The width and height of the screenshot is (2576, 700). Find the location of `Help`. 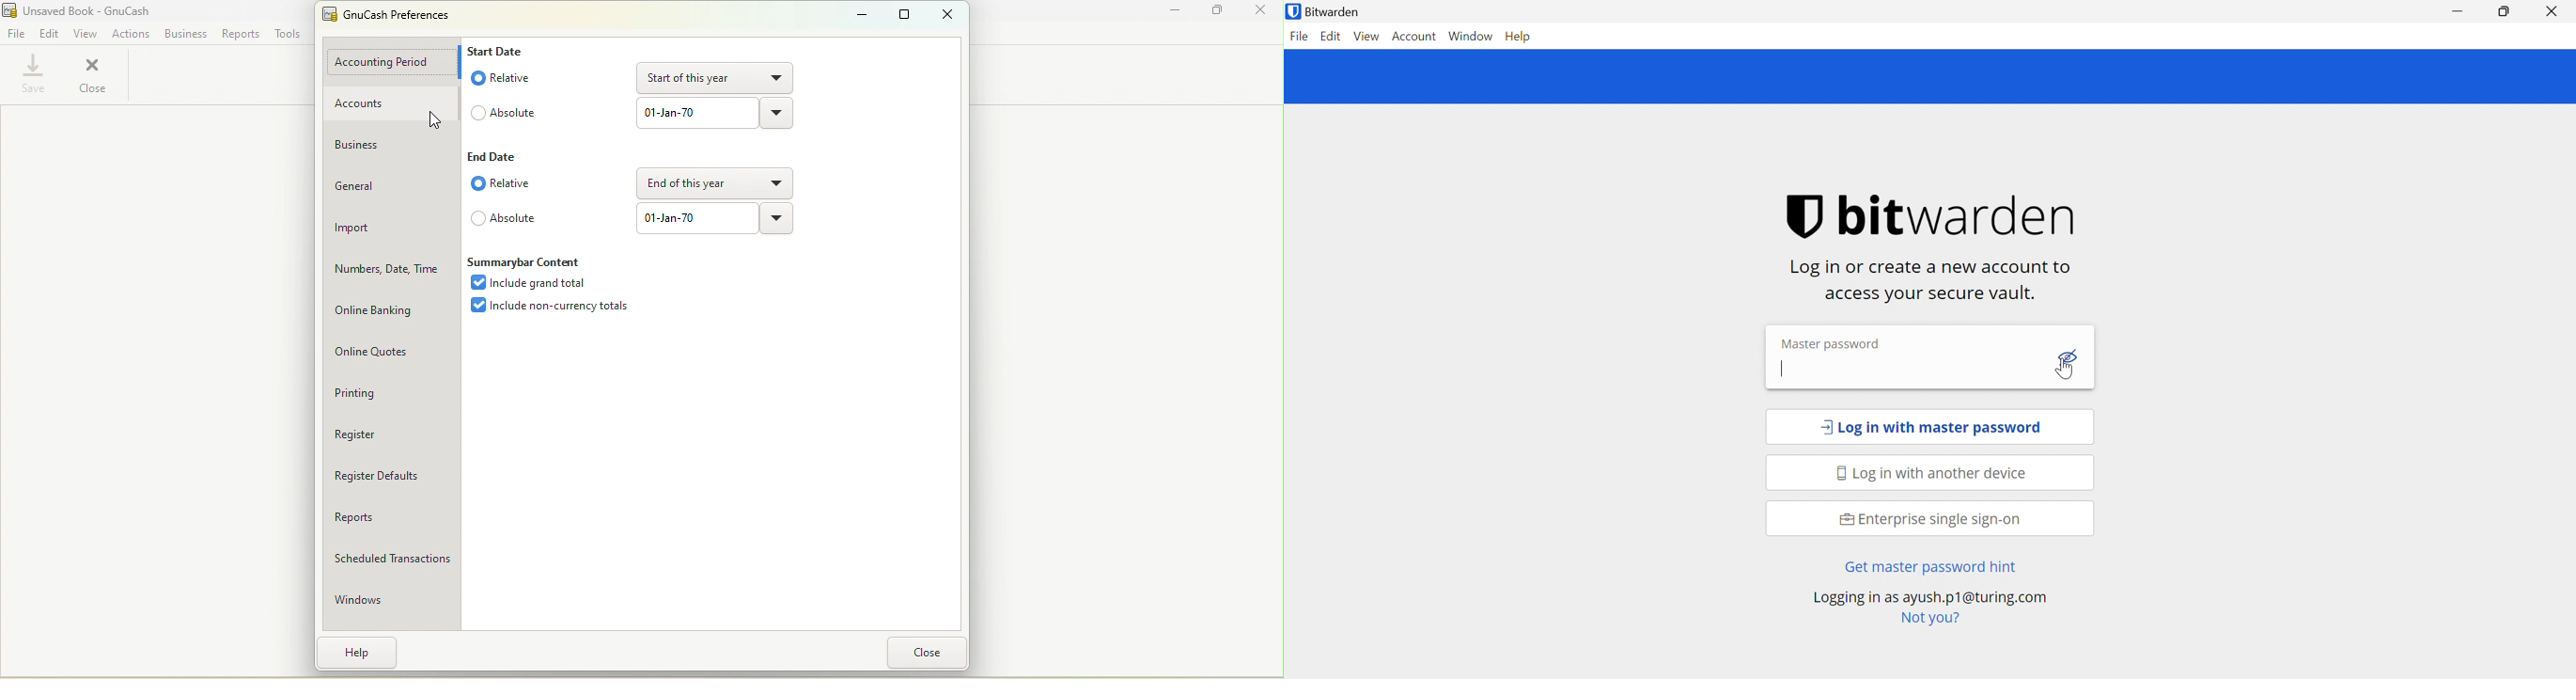

Help is located at coordinates (359, 652).